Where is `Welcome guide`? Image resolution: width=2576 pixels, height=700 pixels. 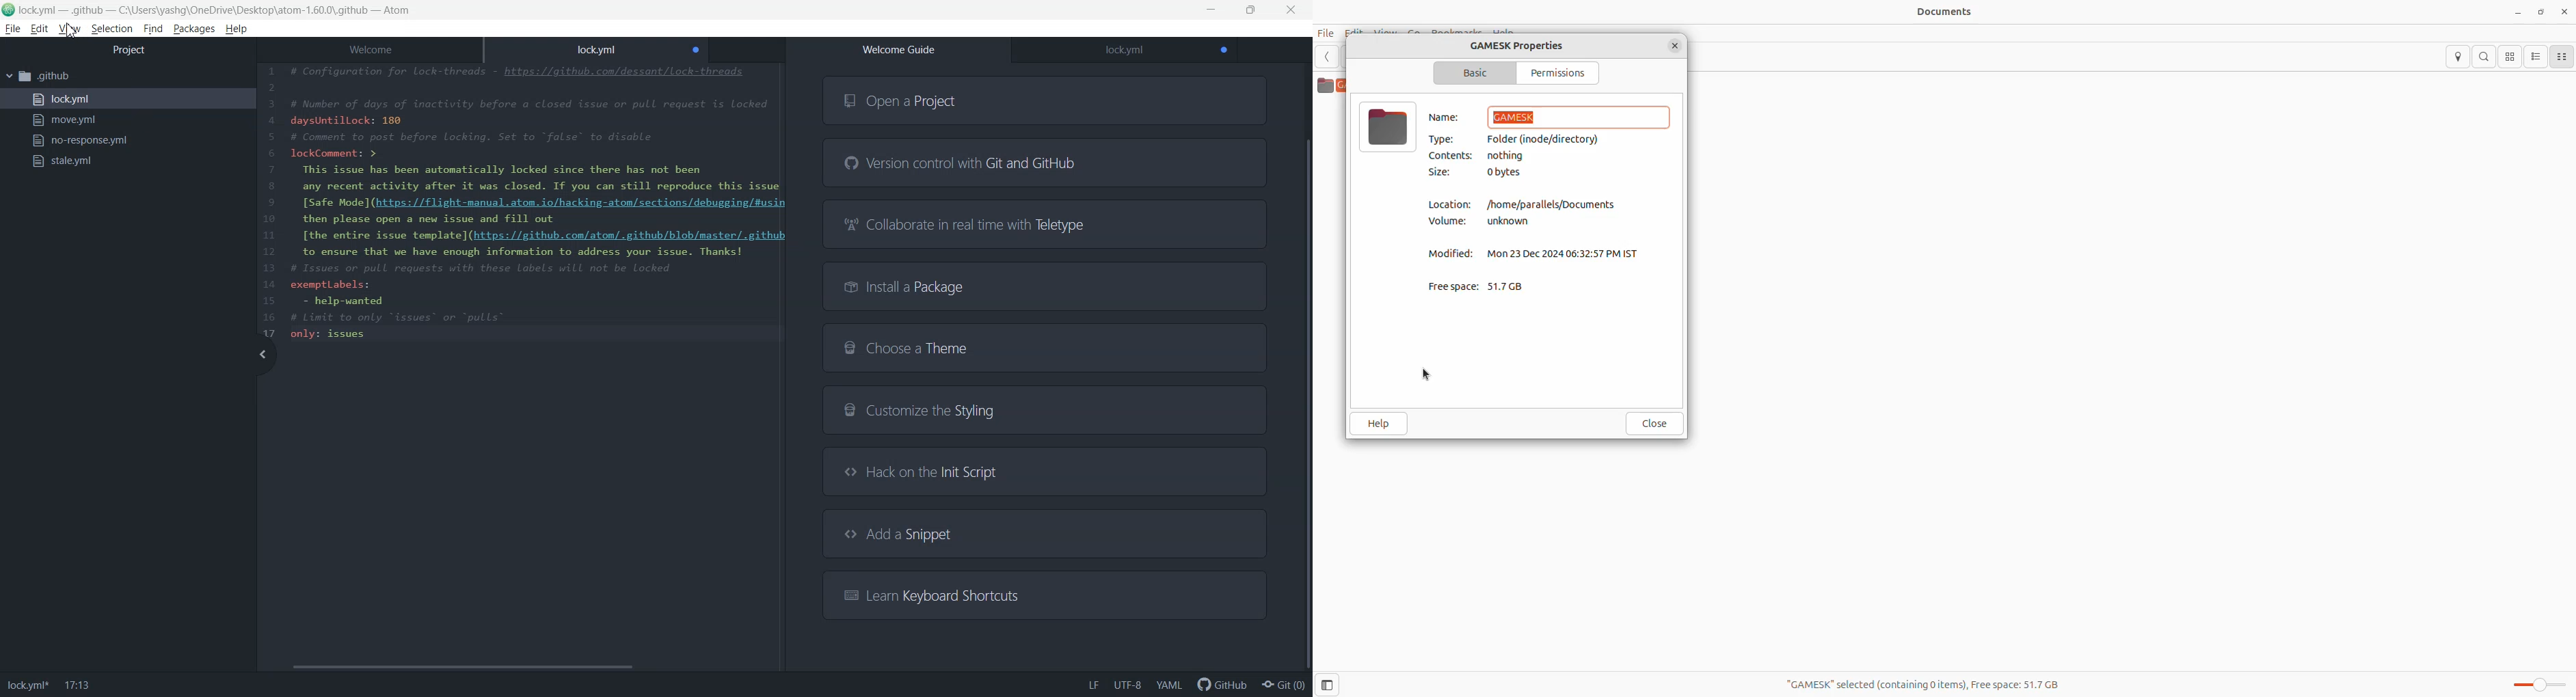 Welcome guide is located at coordinates (898, 50).